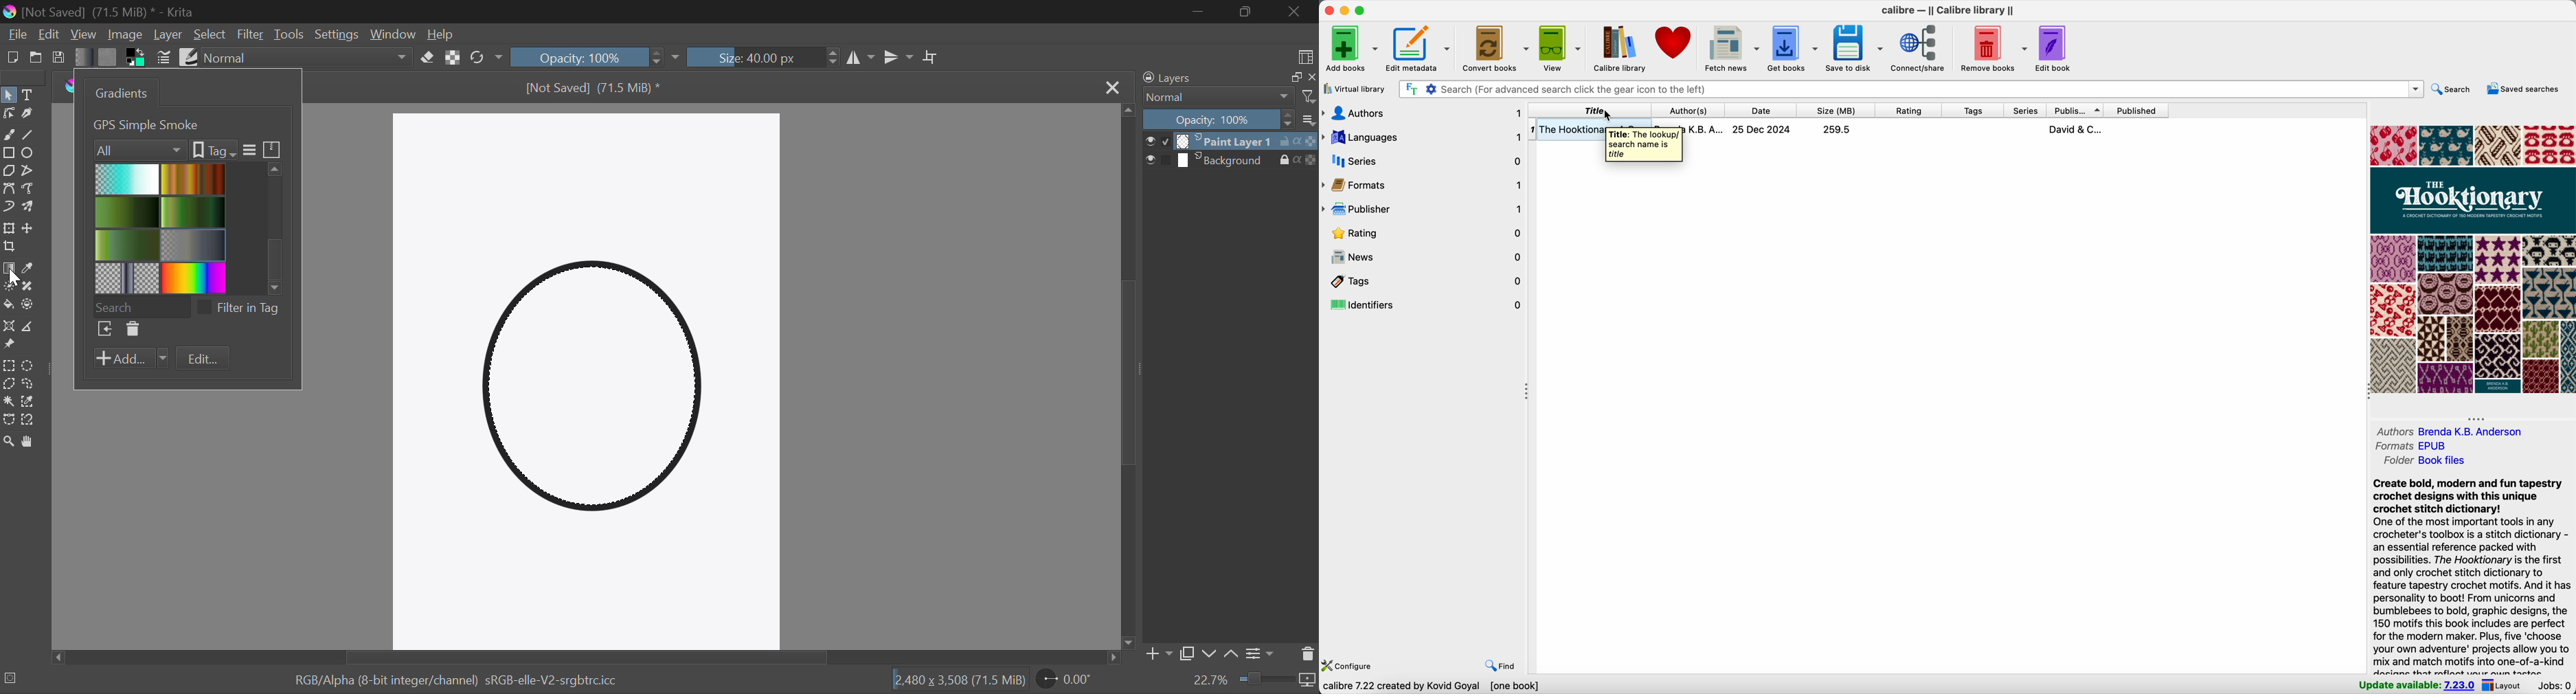  What do you see at coordinates (1496, 664) in the screenshot?
I see `find` at bounding box center [1496, 664].